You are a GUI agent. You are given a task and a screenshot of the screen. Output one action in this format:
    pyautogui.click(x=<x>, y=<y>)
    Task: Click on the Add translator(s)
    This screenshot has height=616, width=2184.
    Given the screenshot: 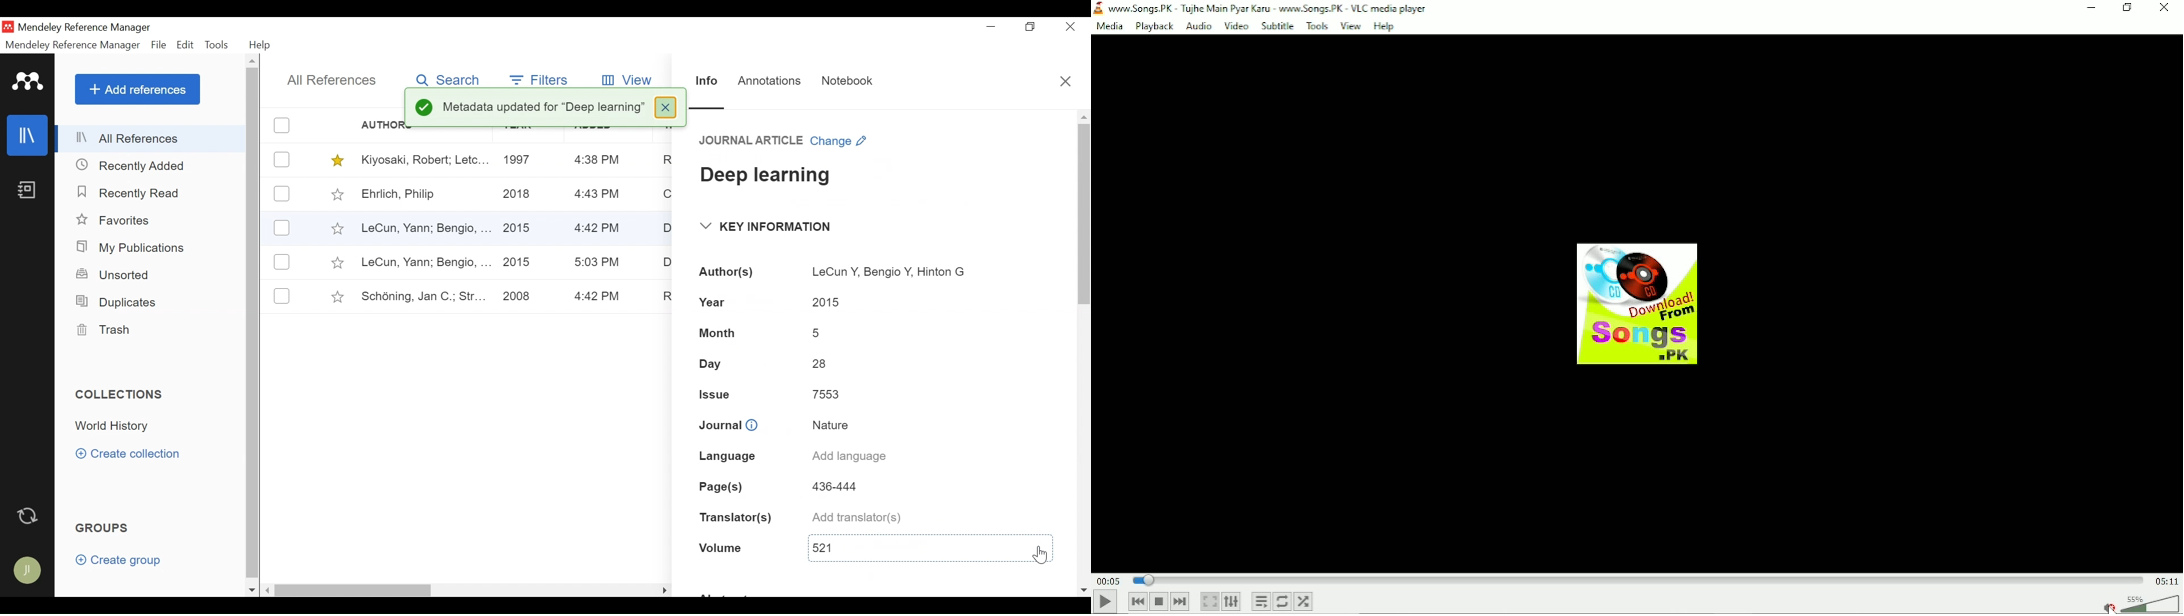 What is the action you would take?
    pyautogui.click(x=855, y=517)
    